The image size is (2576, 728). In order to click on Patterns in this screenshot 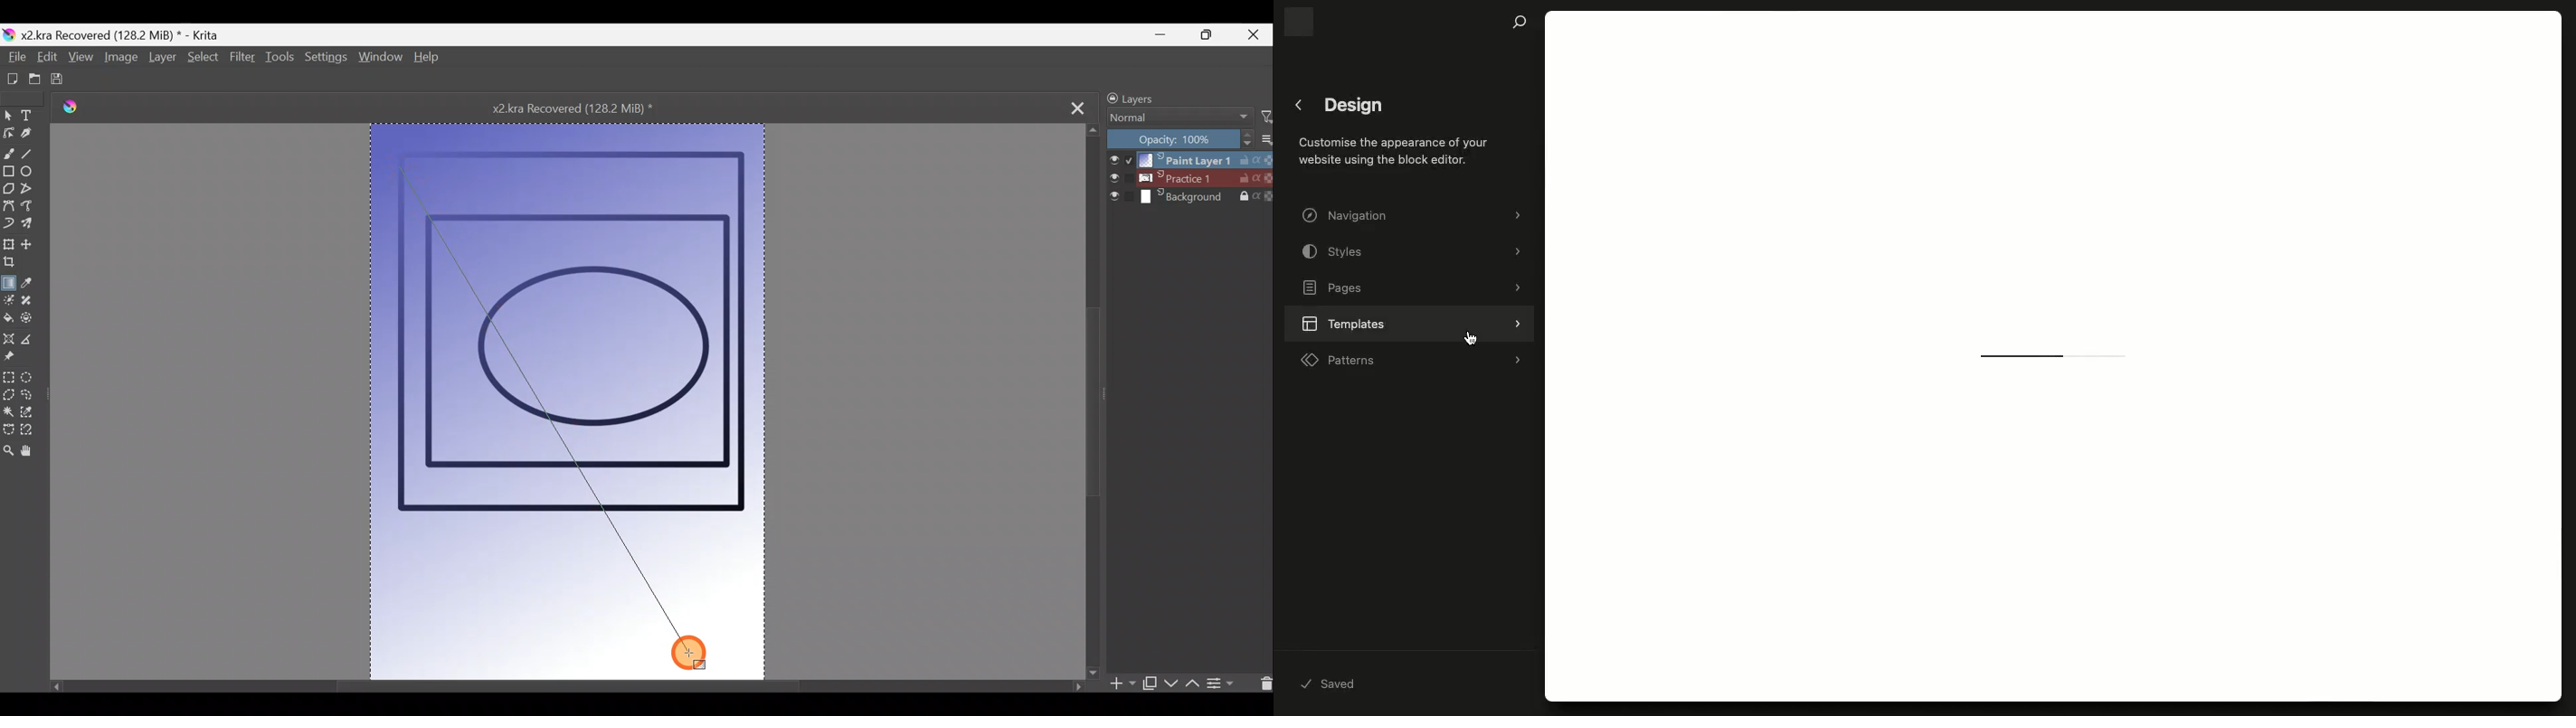, I will do `click(1411, 360)`.